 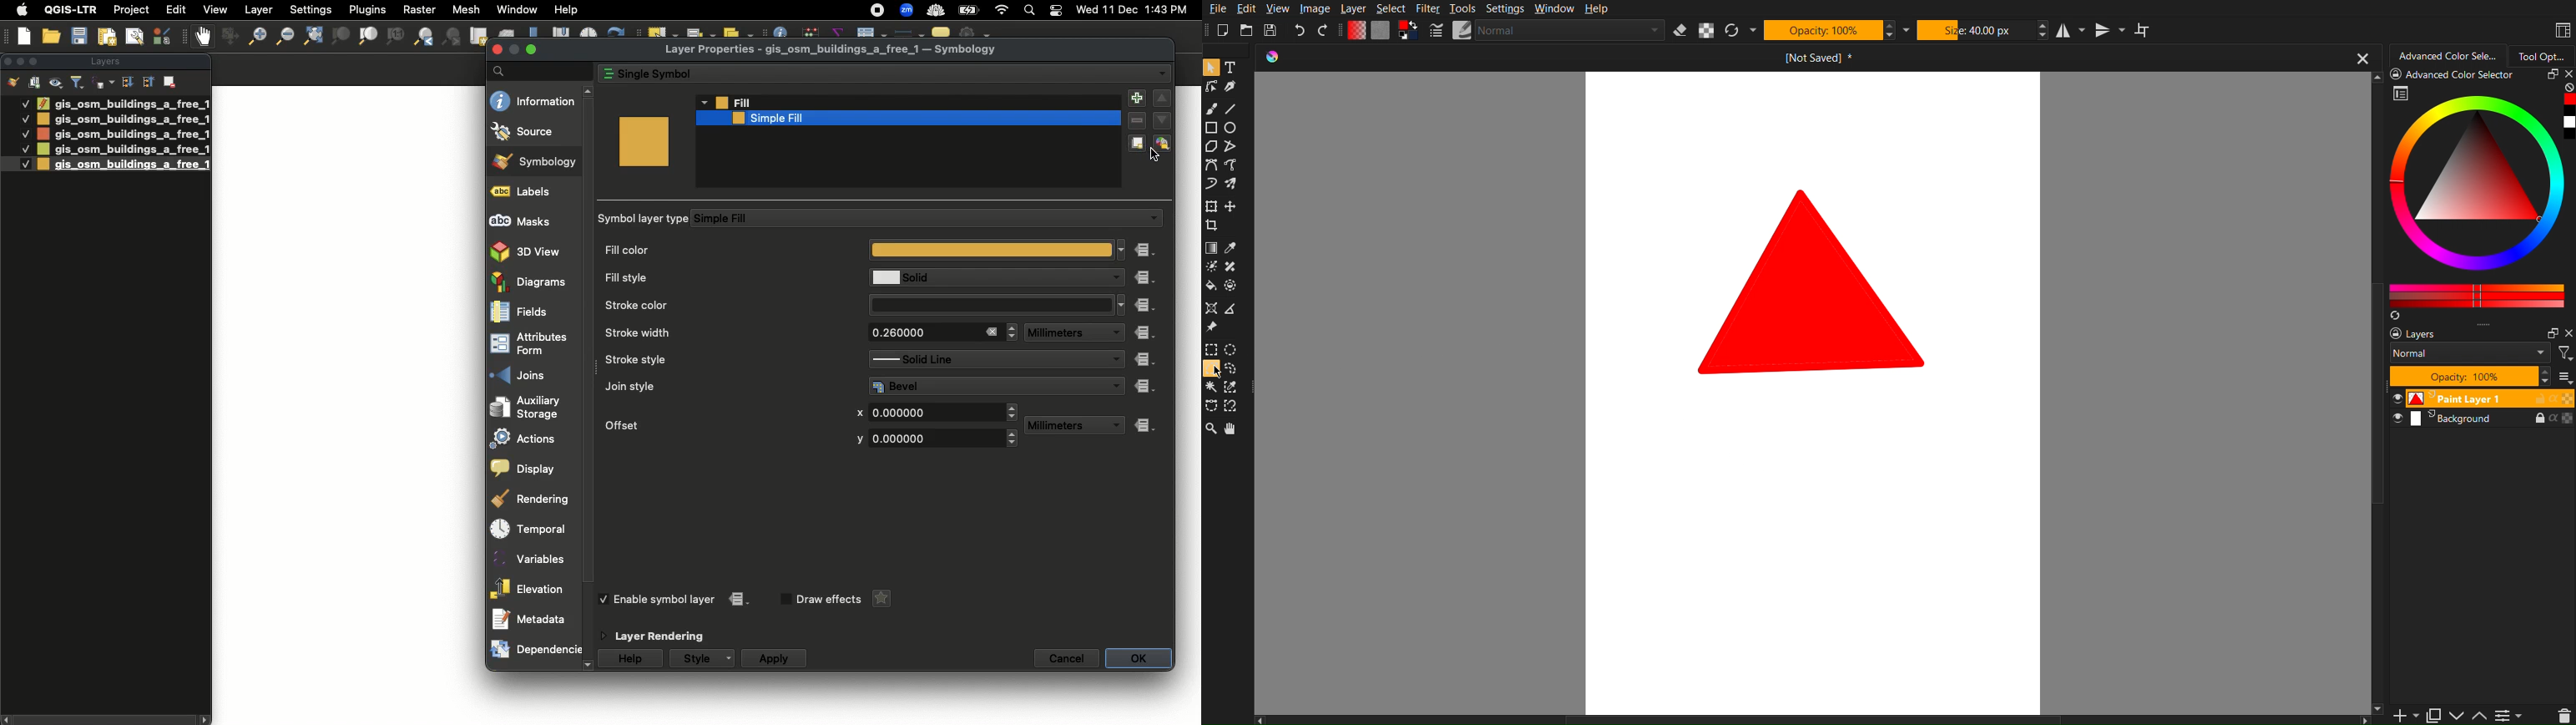 What do you see at coordinates (1248, 9) in the screenshot?
I see `Edit` at bounding box center [1248, 9].